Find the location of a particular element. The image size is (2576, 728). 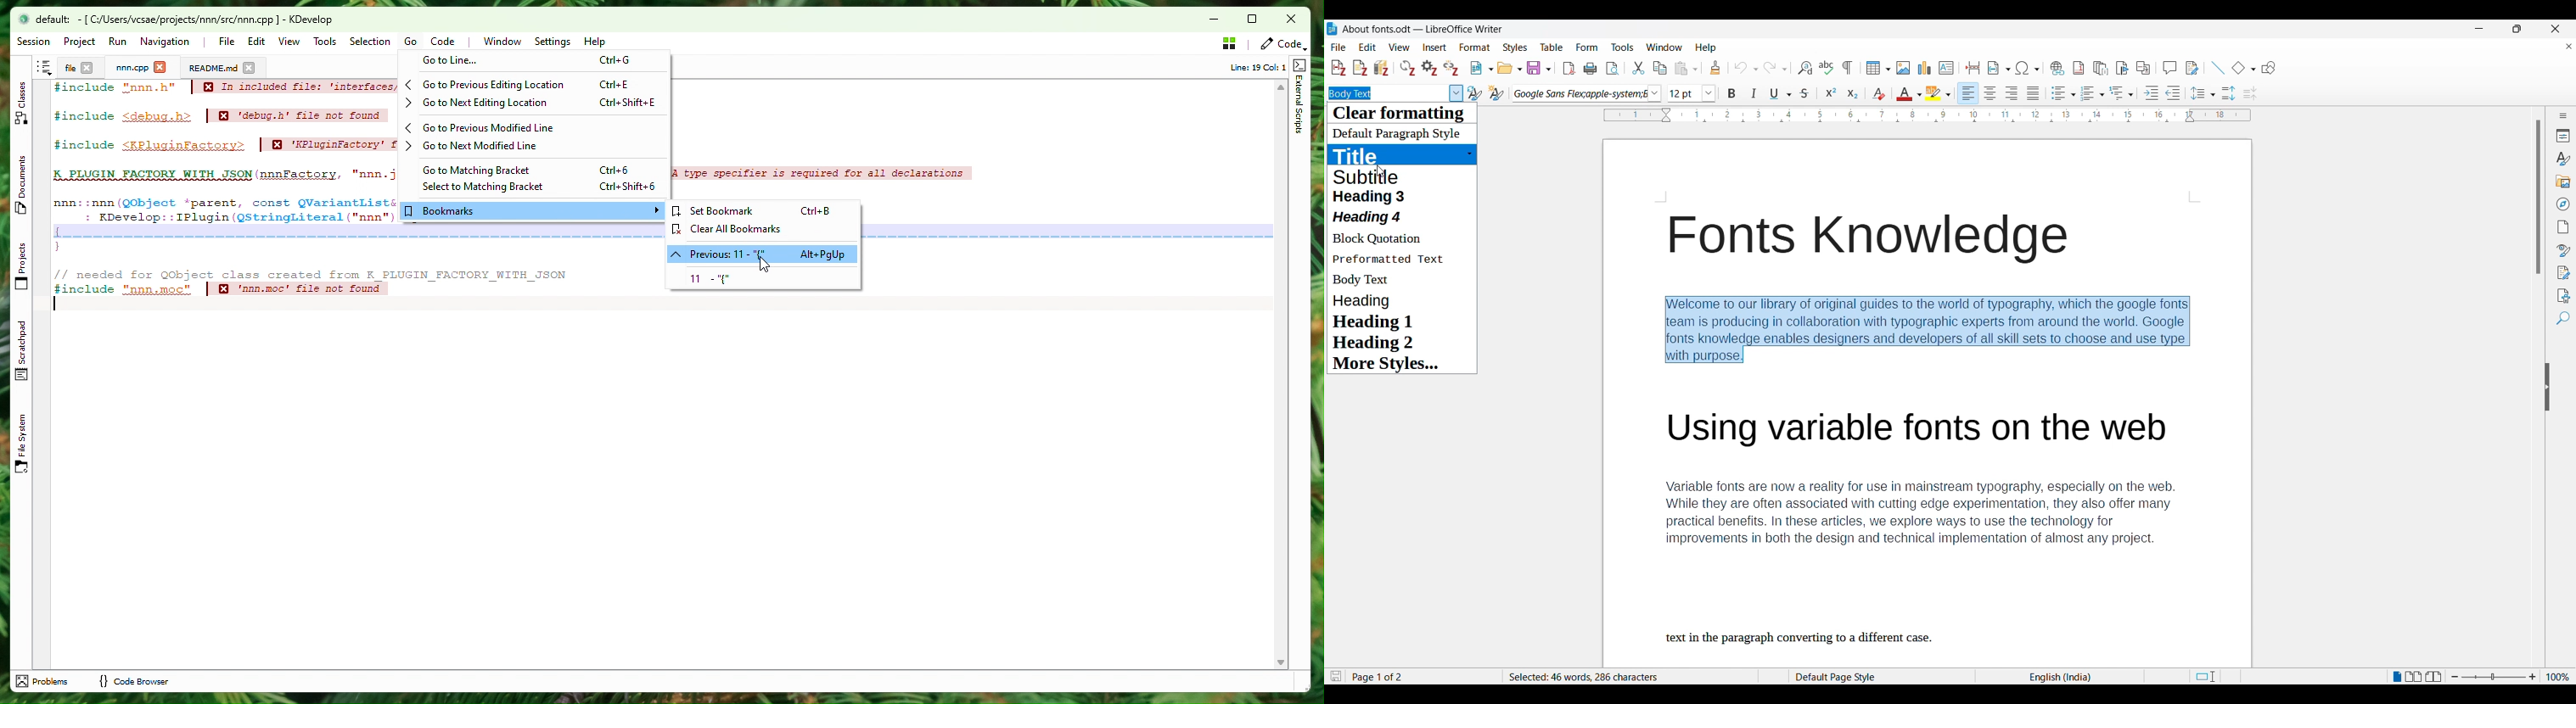

Navigator is located at coordinates (2564, 204).